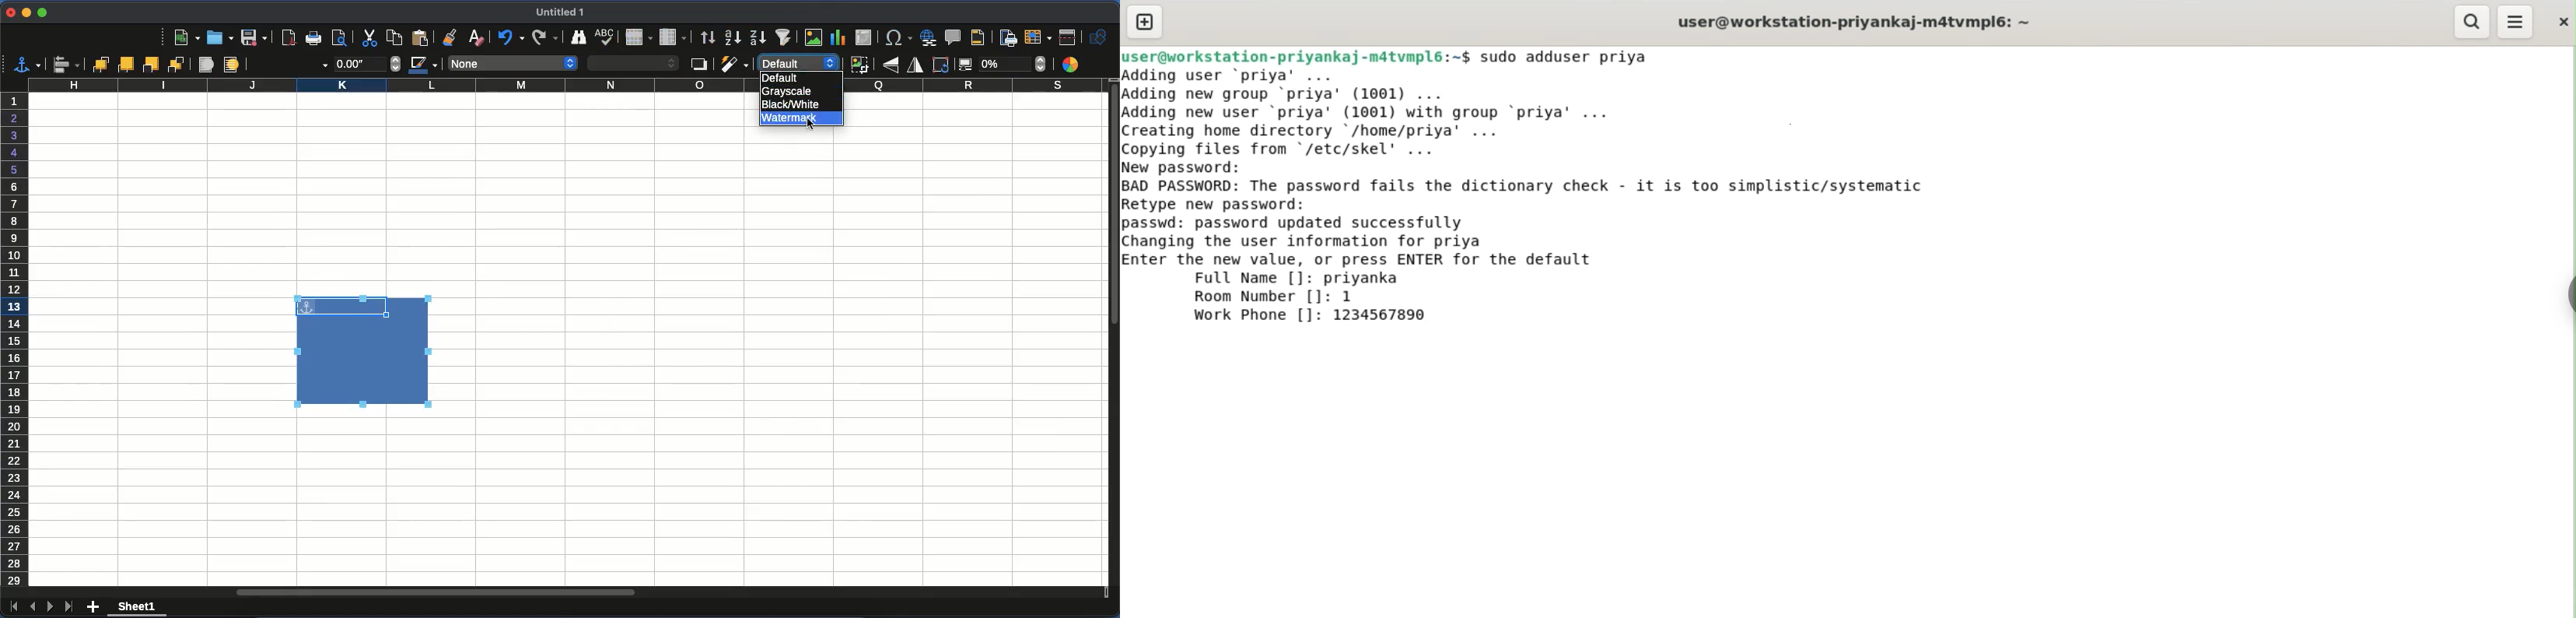  Describe the element at coordinates (1002, 65) in the screenshot. I see `transparency` at that location.